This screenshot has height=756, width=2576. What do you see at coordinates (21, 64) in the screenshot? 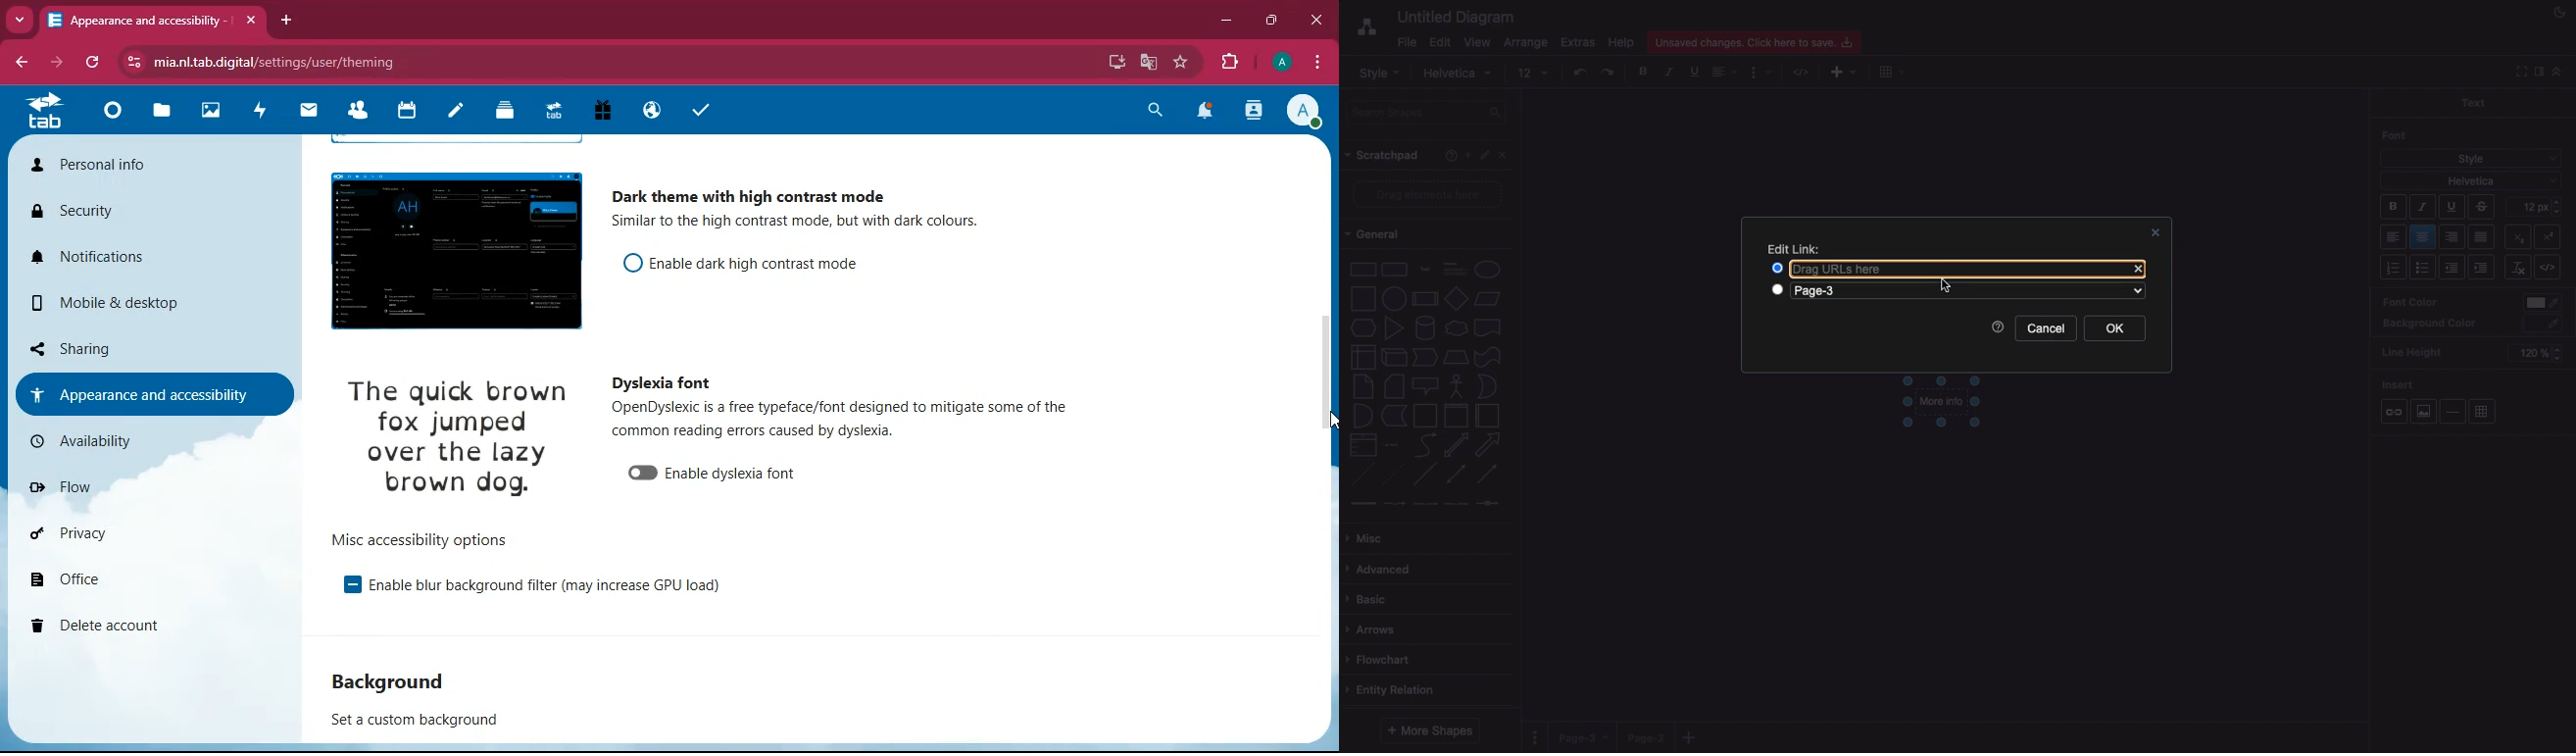
I see `back` at bounding box center [21, 64].